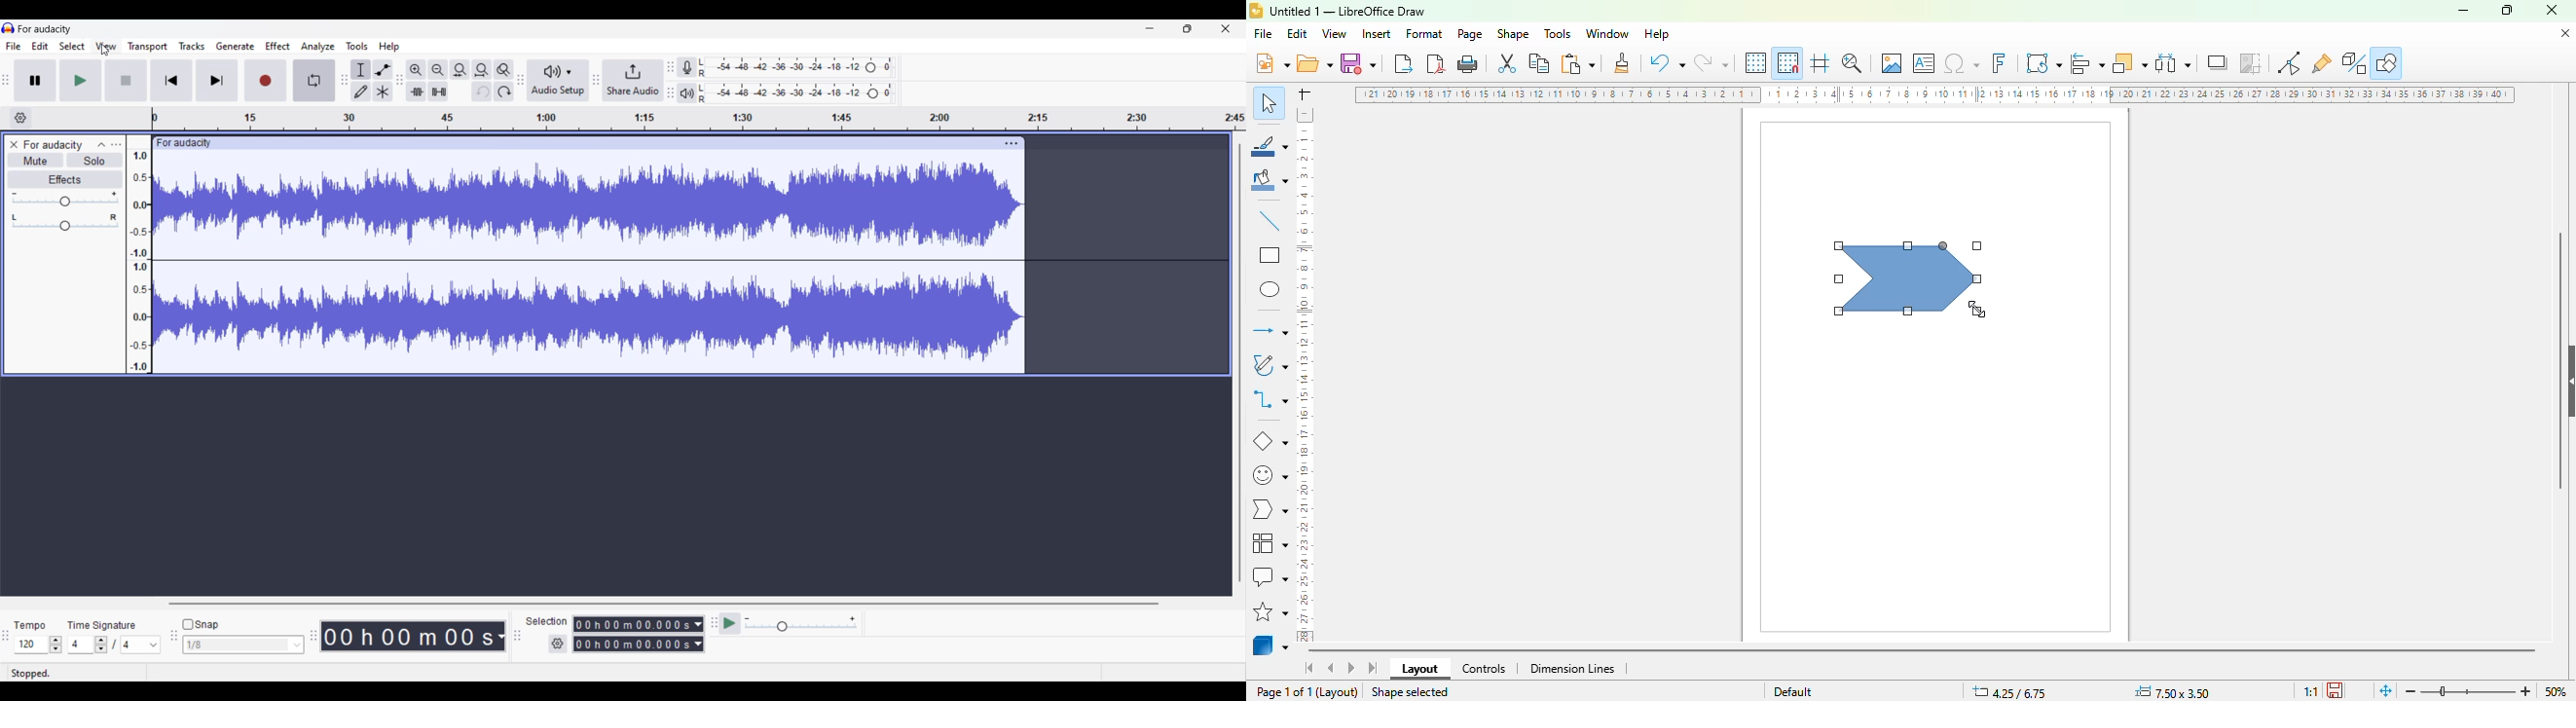 The image size is (2576, 728). I want to click on change in width and height of object, so click(2172, 692).